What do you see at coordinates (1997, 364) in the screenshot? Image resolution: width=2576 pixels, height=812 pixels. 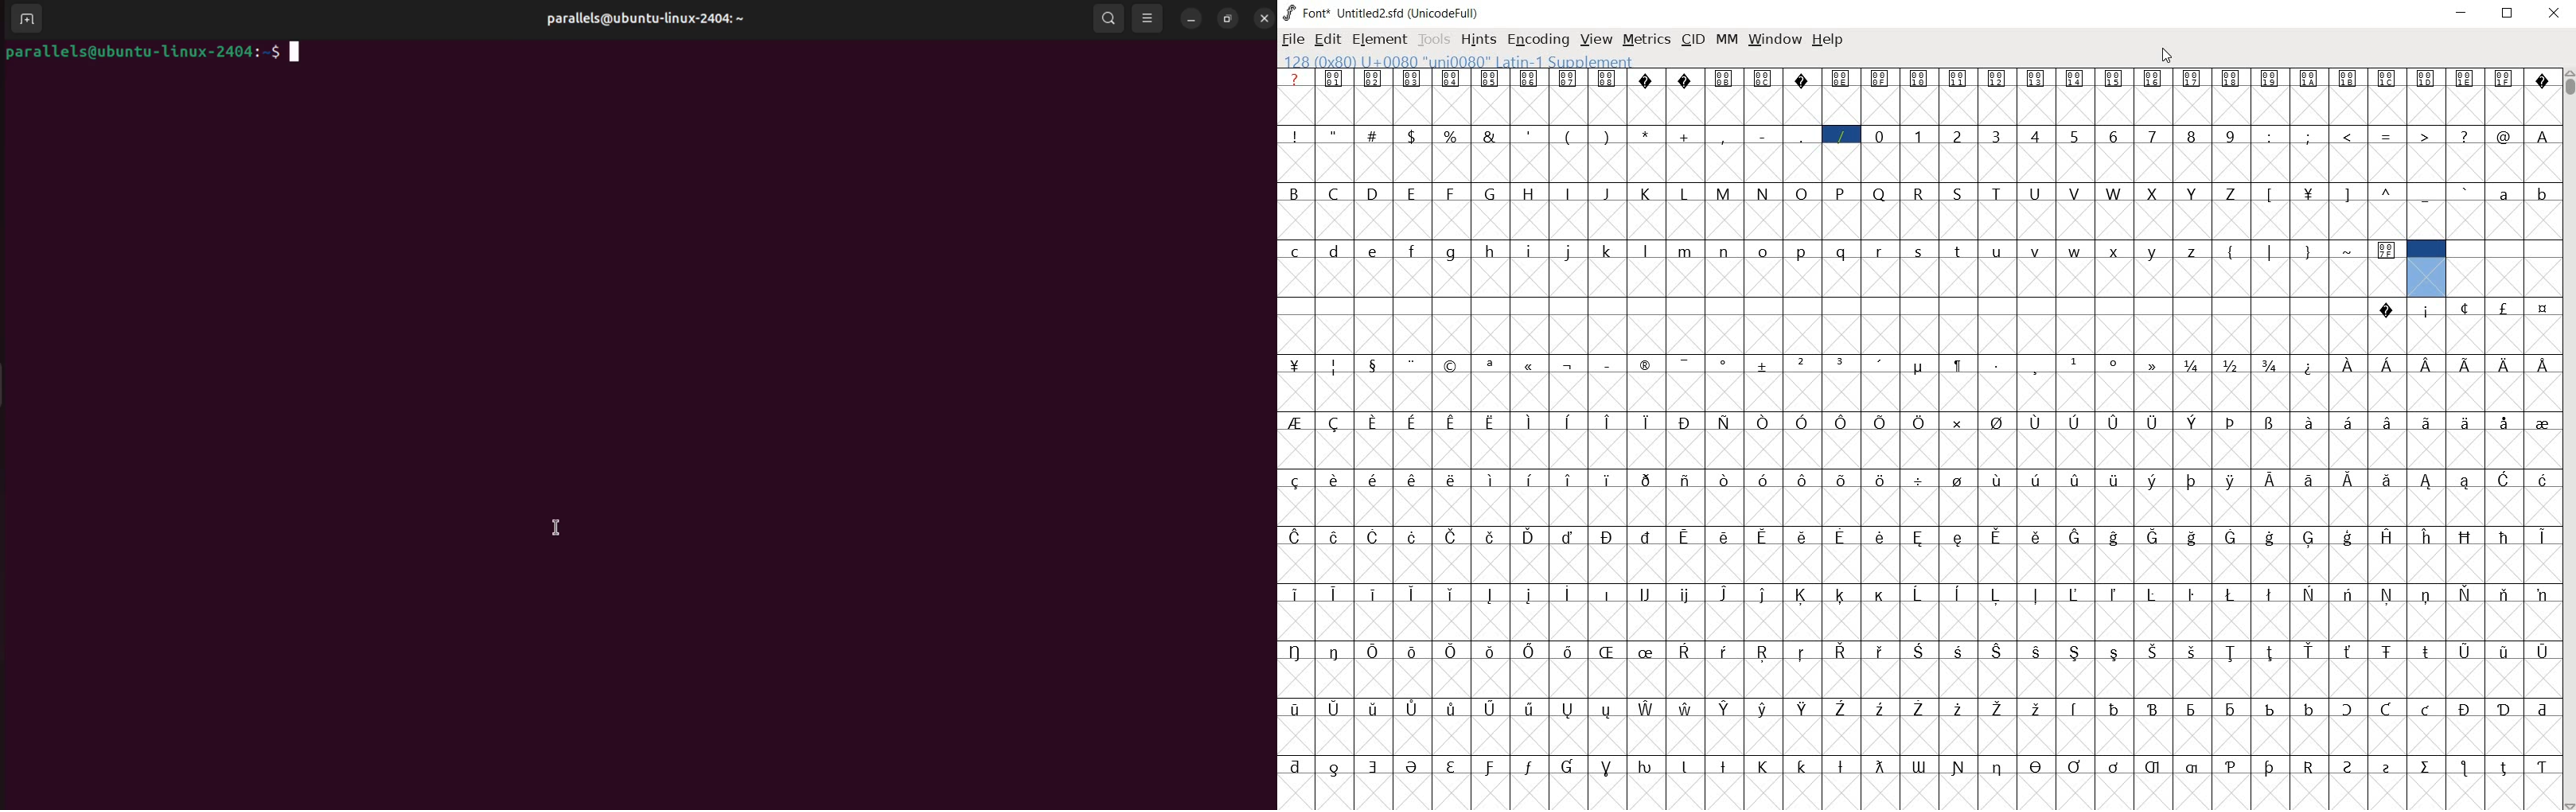 I see `Symbol` at bounding box center [1997, 364].